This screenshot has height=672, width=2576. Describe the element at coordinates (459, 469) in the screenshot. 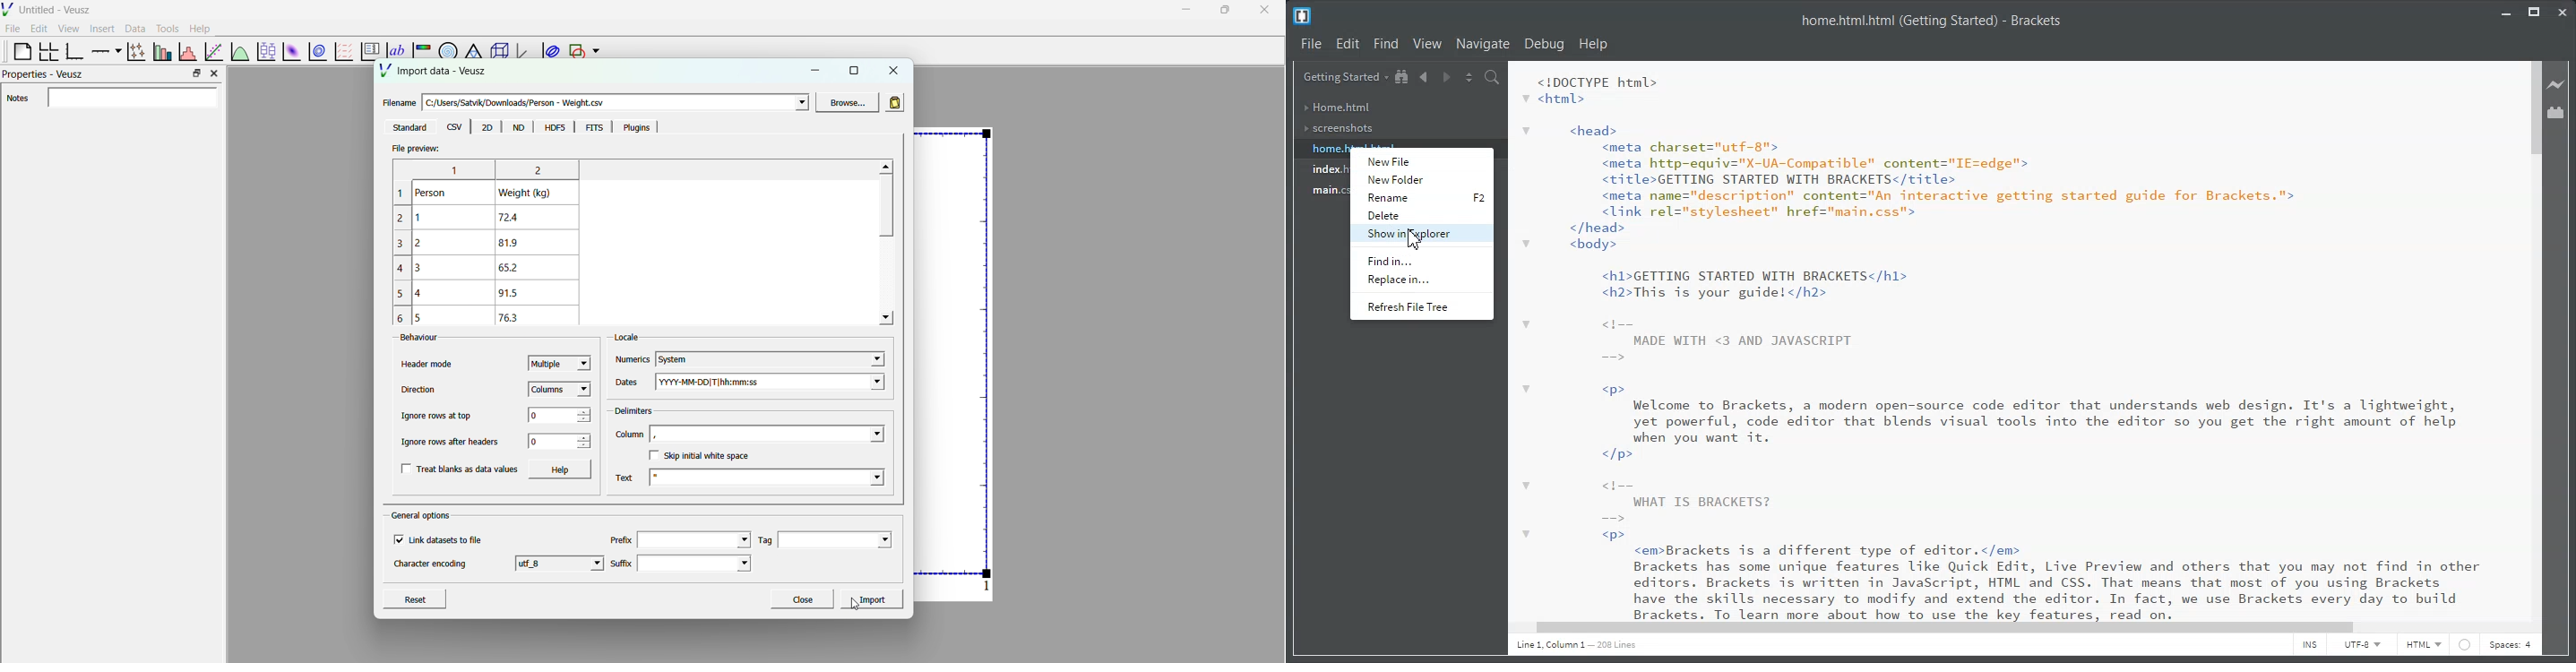

I see `Treat blanks as data values` at that location.